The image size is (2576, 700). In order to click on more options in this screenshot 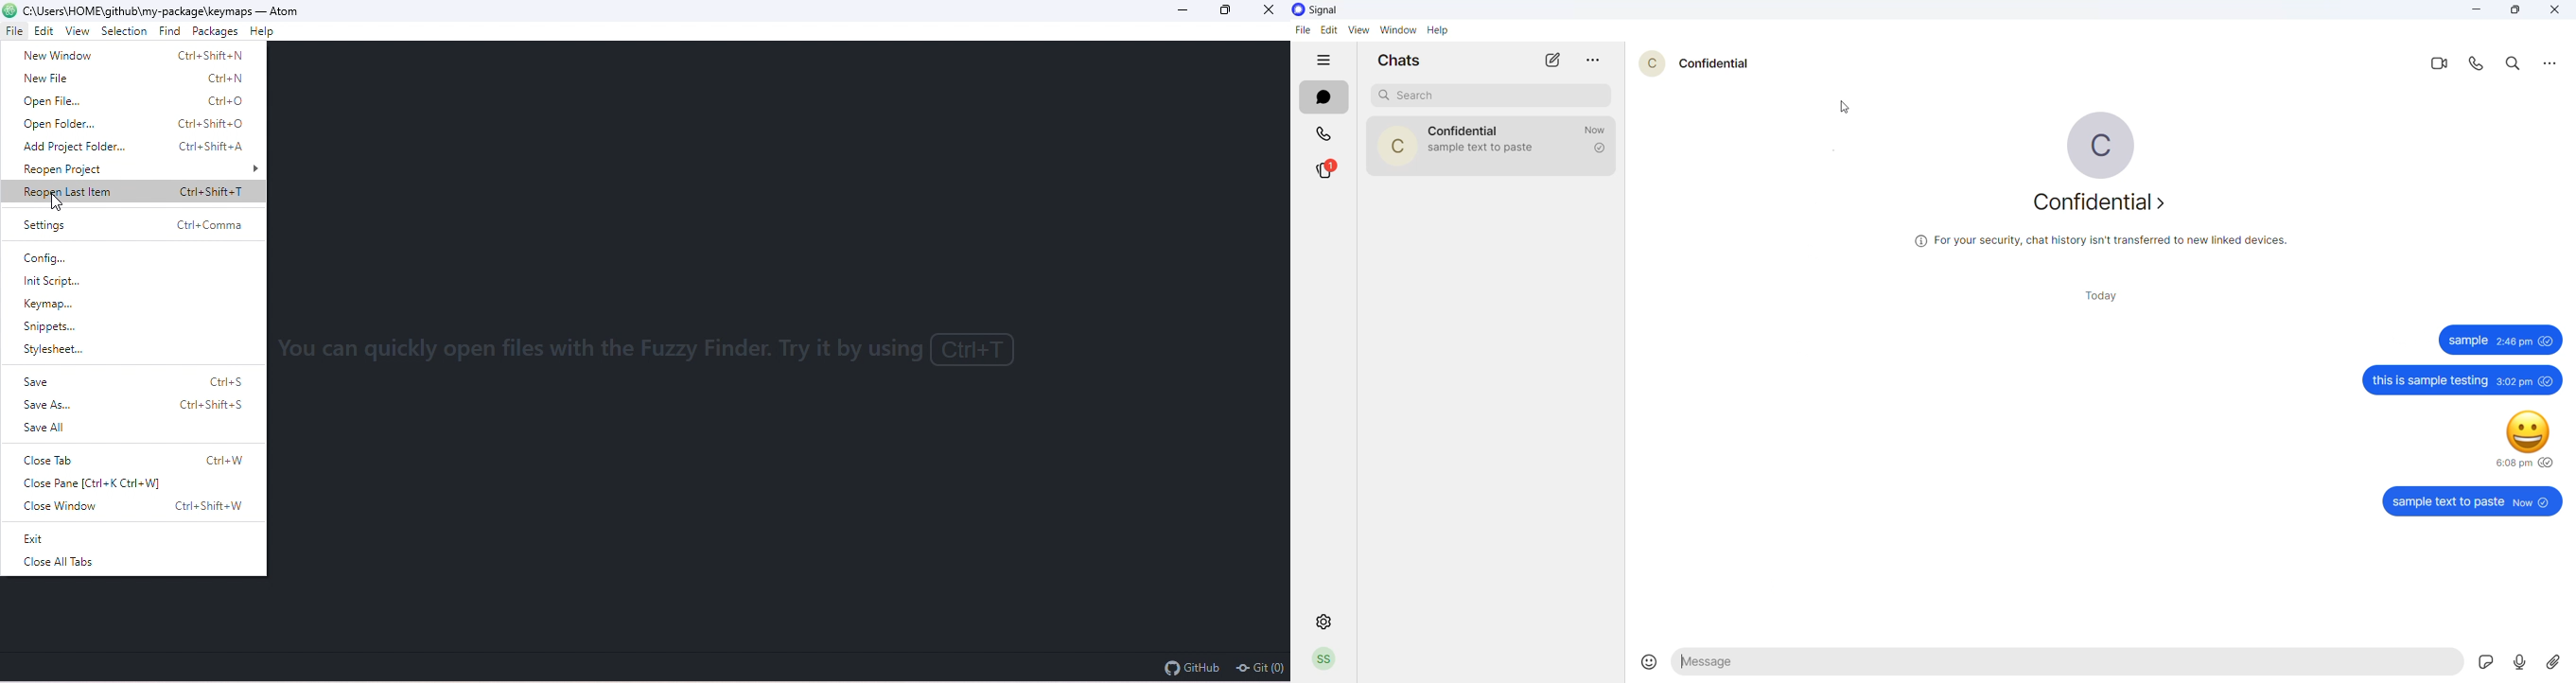, I will do `click(1598, 61)`.